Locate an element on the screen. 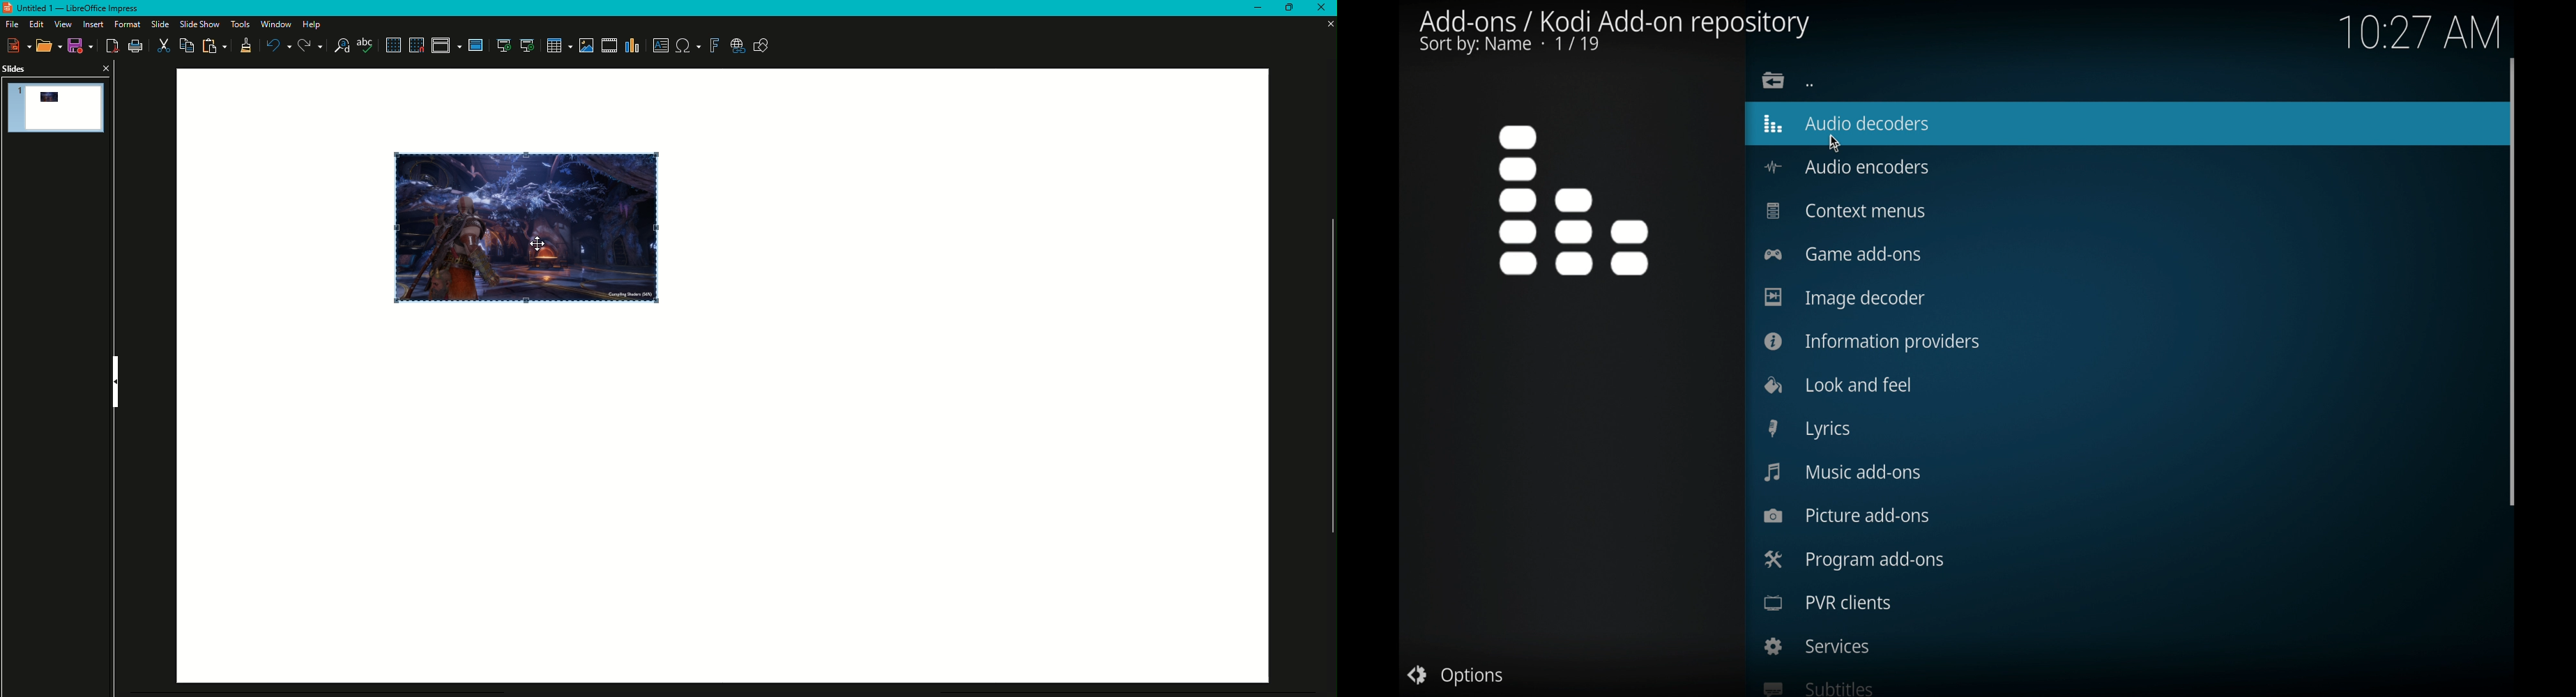 This screenshot has width=2576, height=700. Display Views is located at coordinates (446, 47).